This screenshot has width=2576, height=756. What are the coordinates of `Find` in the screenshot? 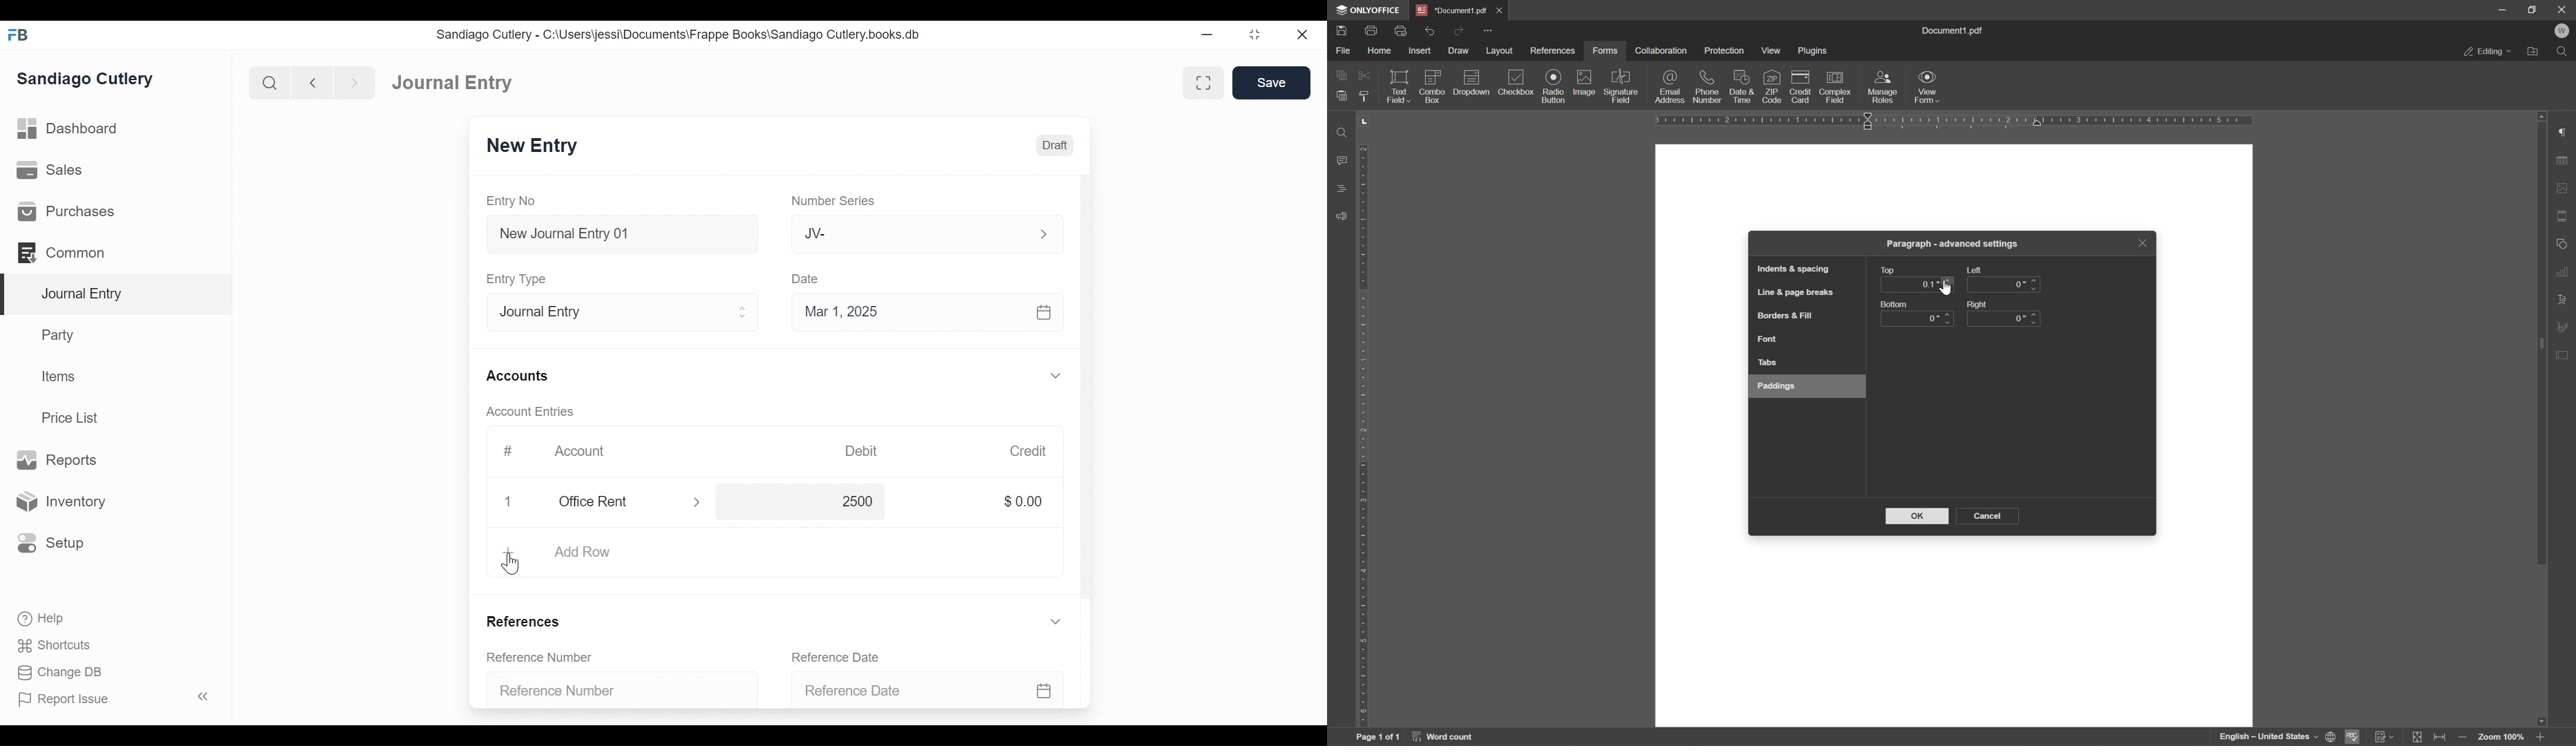 It's located at (2565, 54).